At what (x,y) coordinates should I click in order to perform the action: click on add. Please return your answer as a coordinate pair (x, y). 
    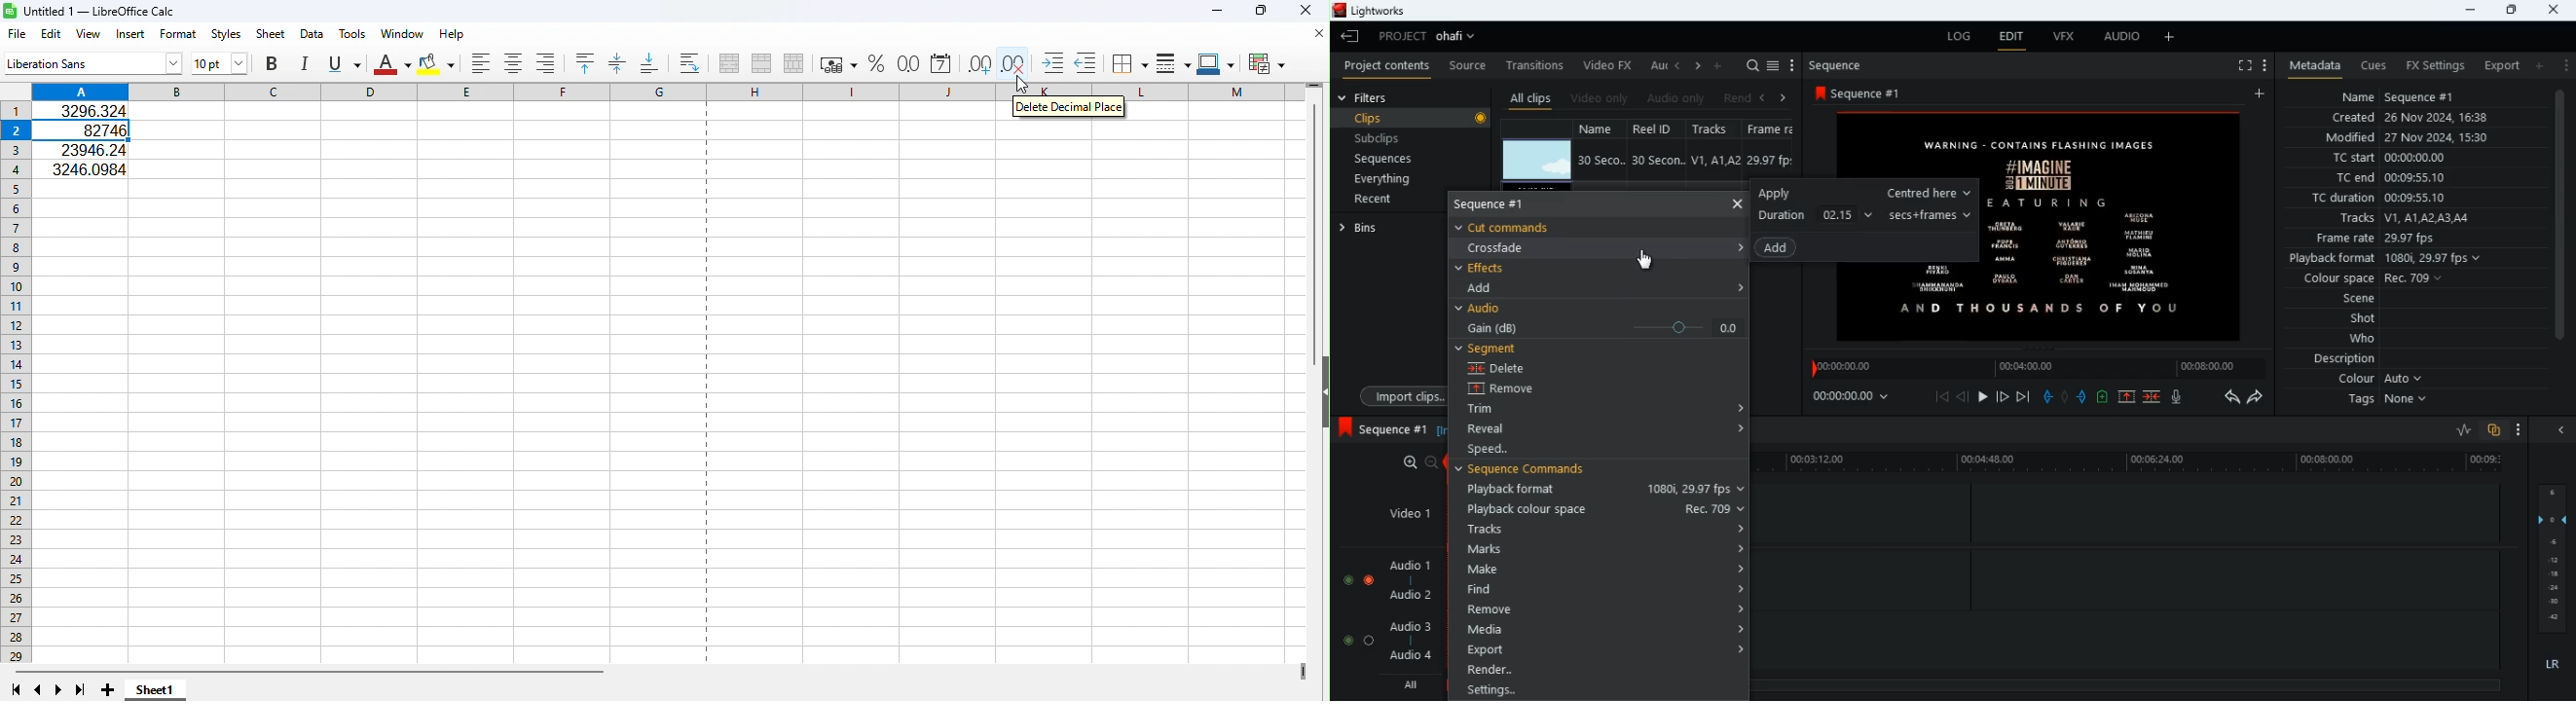
    Looking at the image, I should click on (2538, 65).